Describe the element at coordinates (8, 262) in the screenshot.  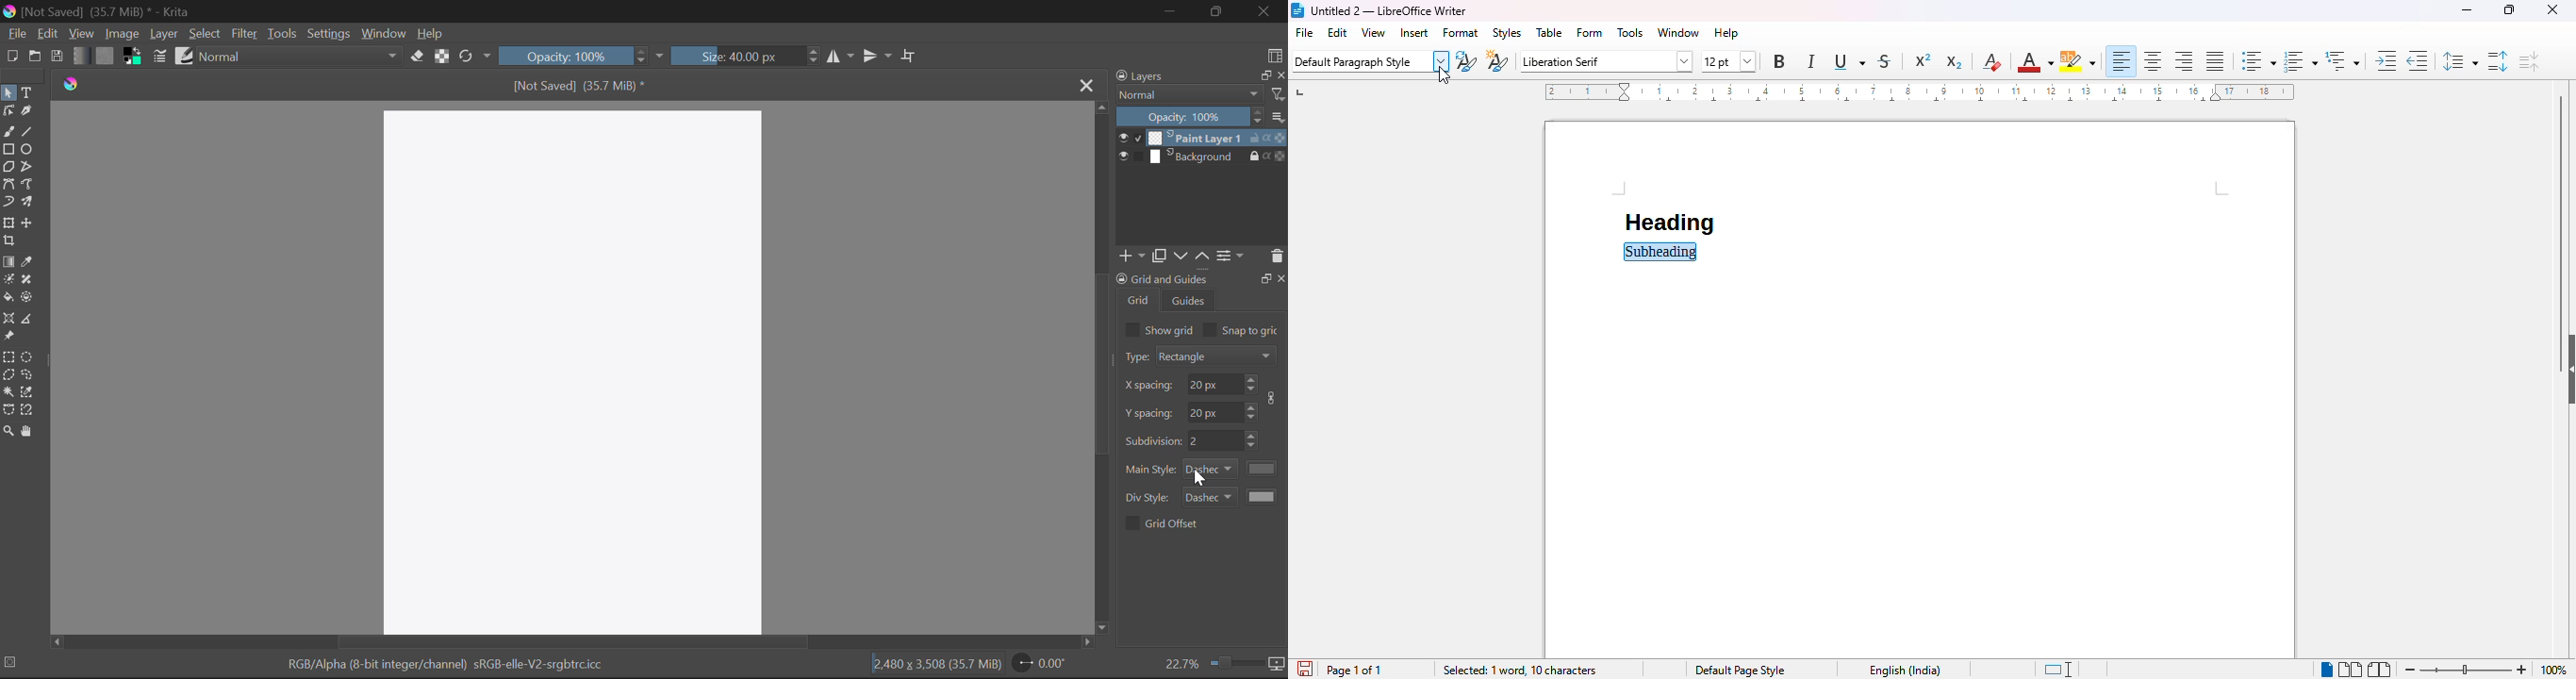
I see `Gradient Fill` at that location.